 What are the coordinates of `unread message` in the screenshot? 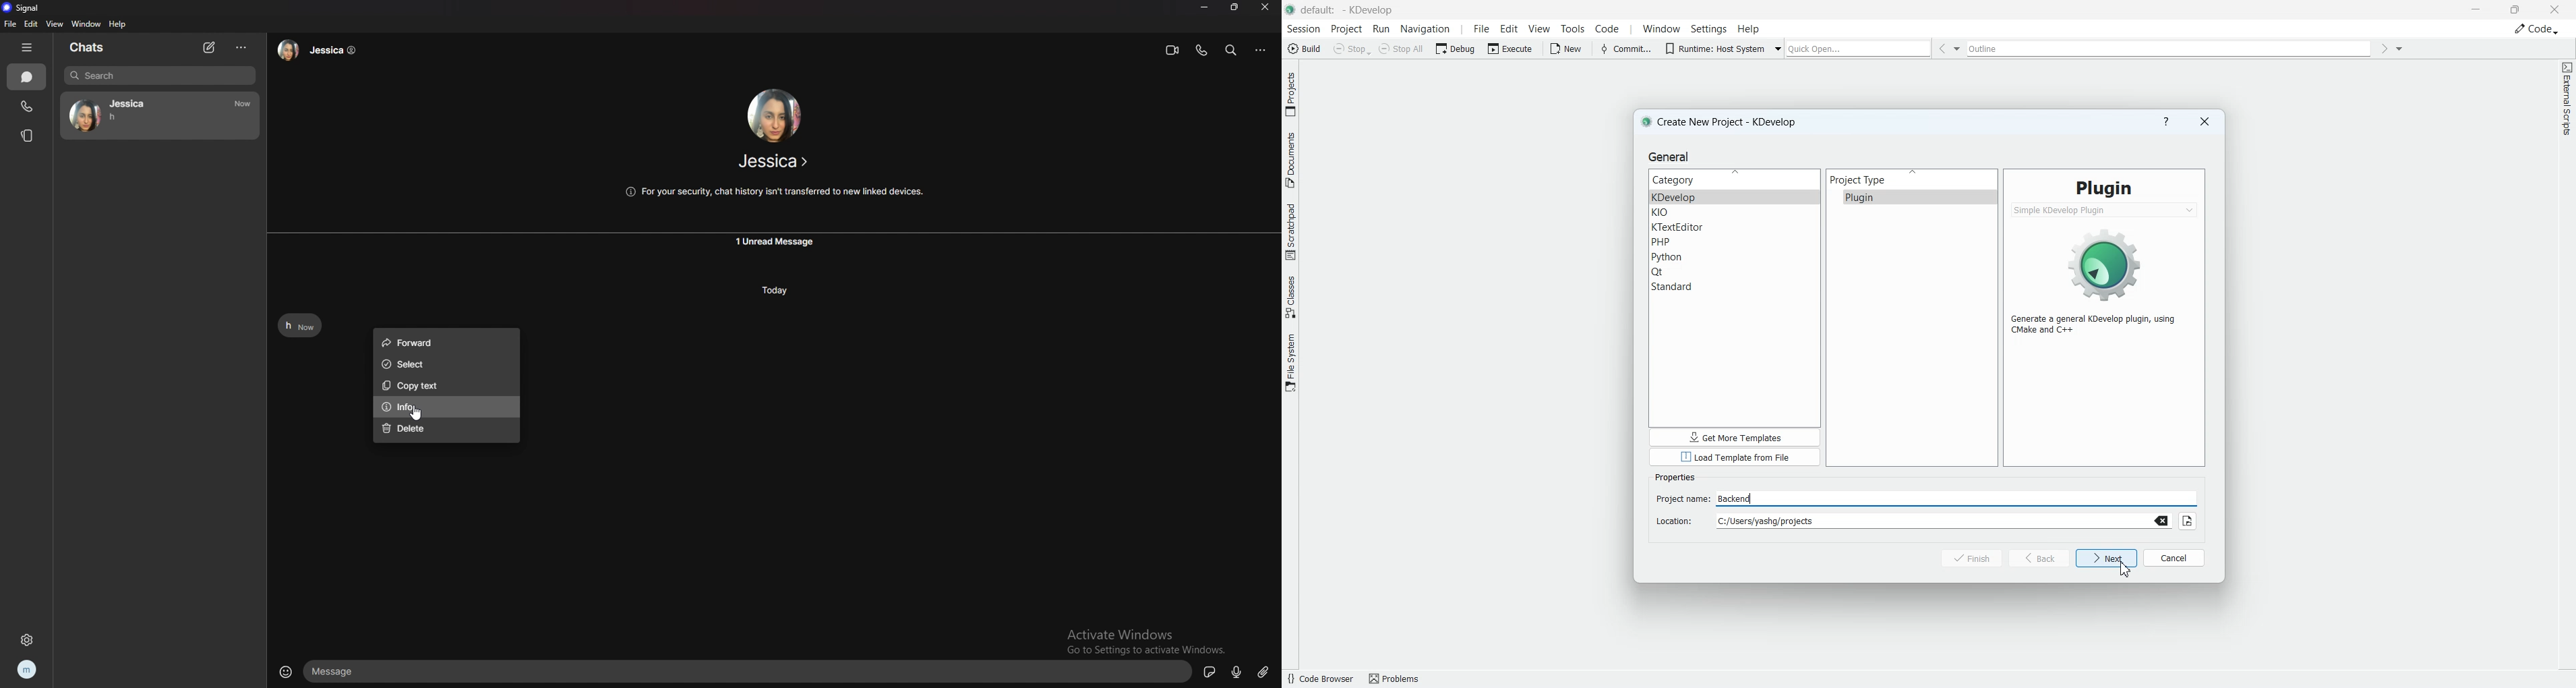 It's located at (776, 242).